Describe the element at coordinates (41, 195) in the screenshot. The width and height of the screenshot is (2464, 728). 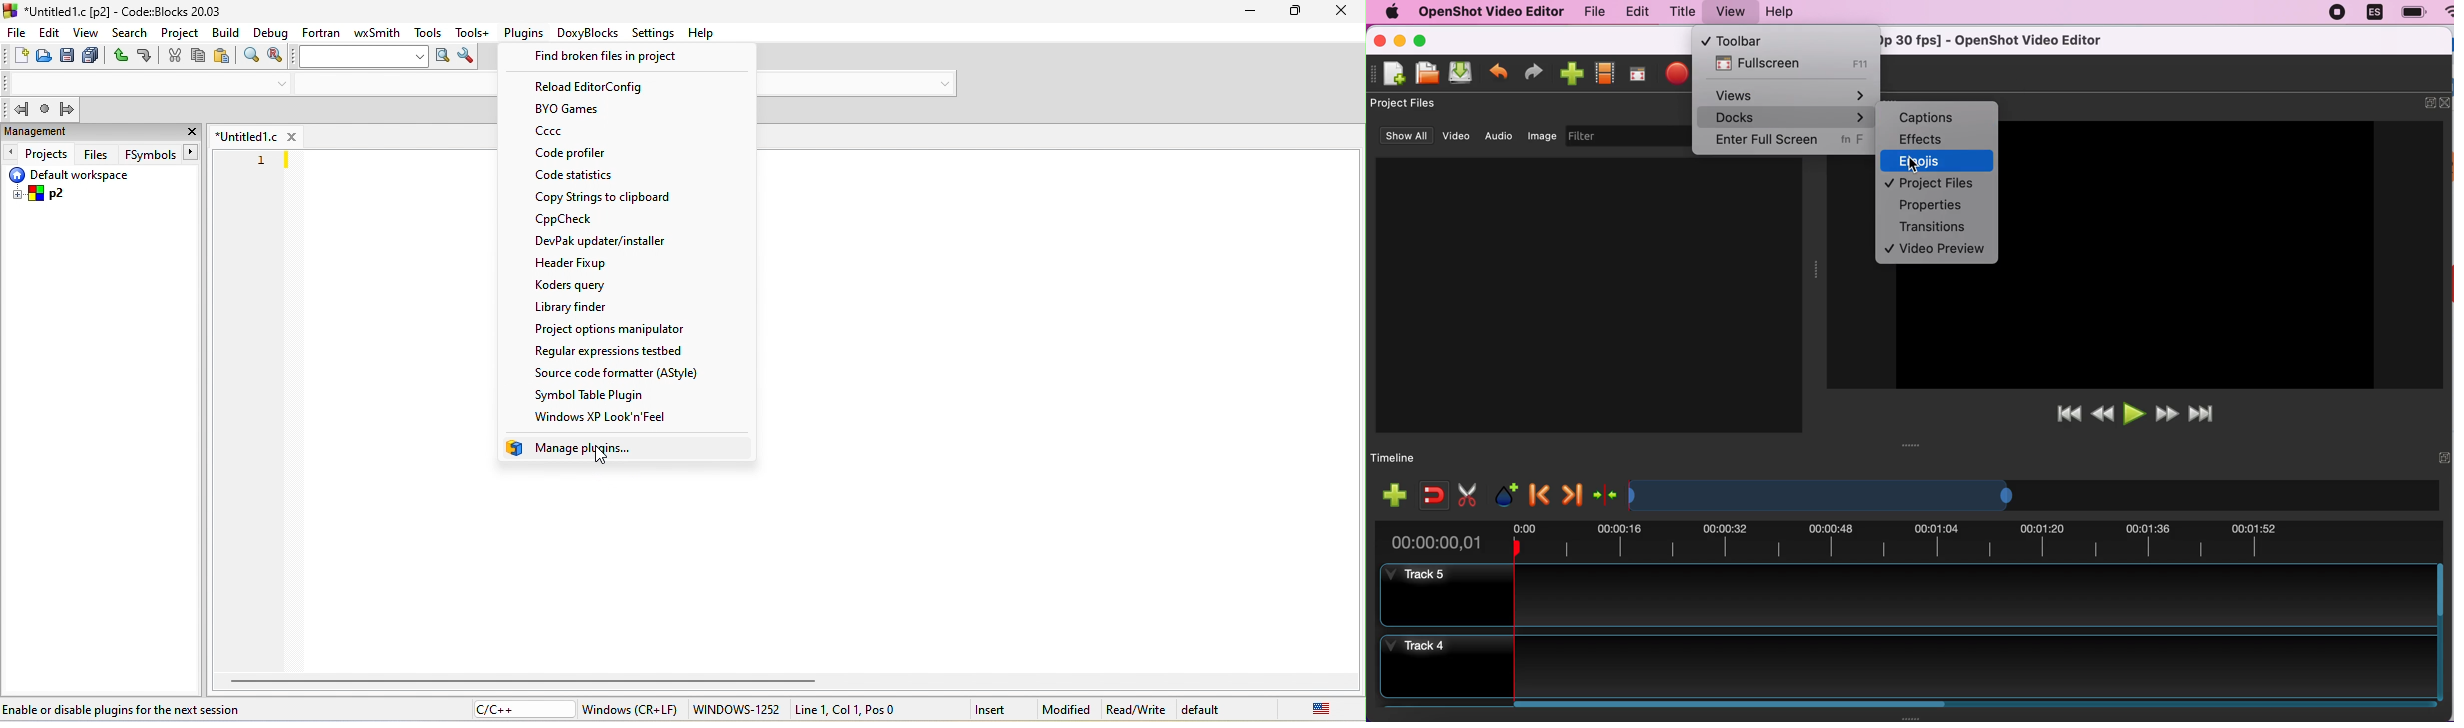
I see `p2` at that location.